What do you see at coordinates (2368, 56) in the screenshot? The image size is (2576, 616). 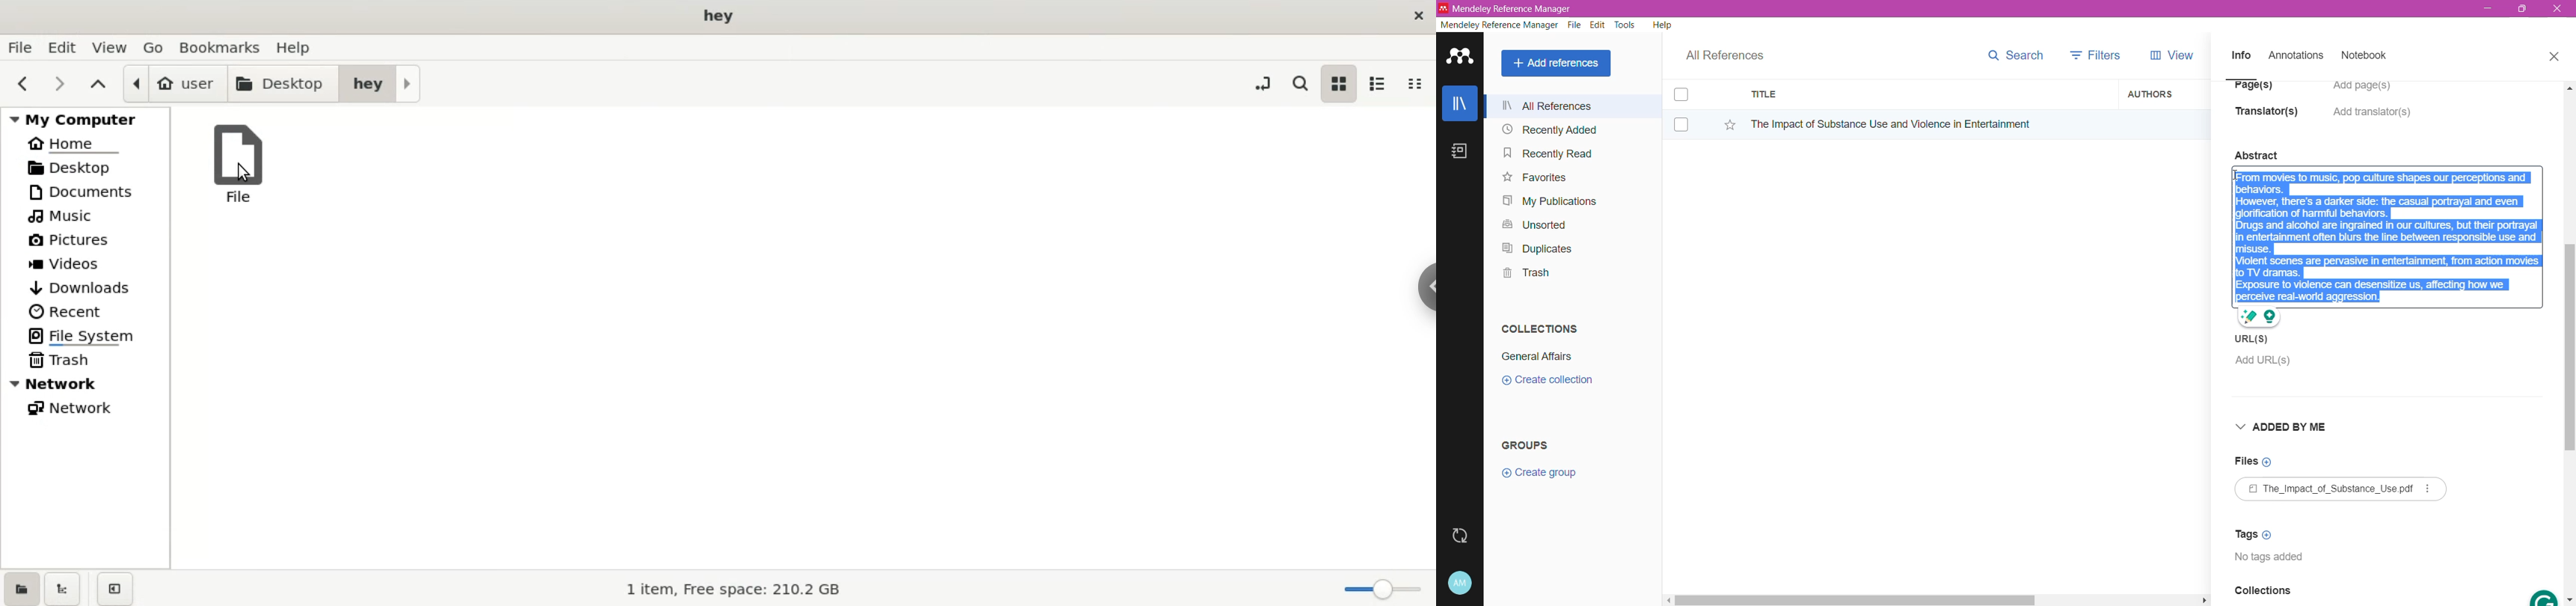 I see `Notebook` at bounding box center [2368, 56].